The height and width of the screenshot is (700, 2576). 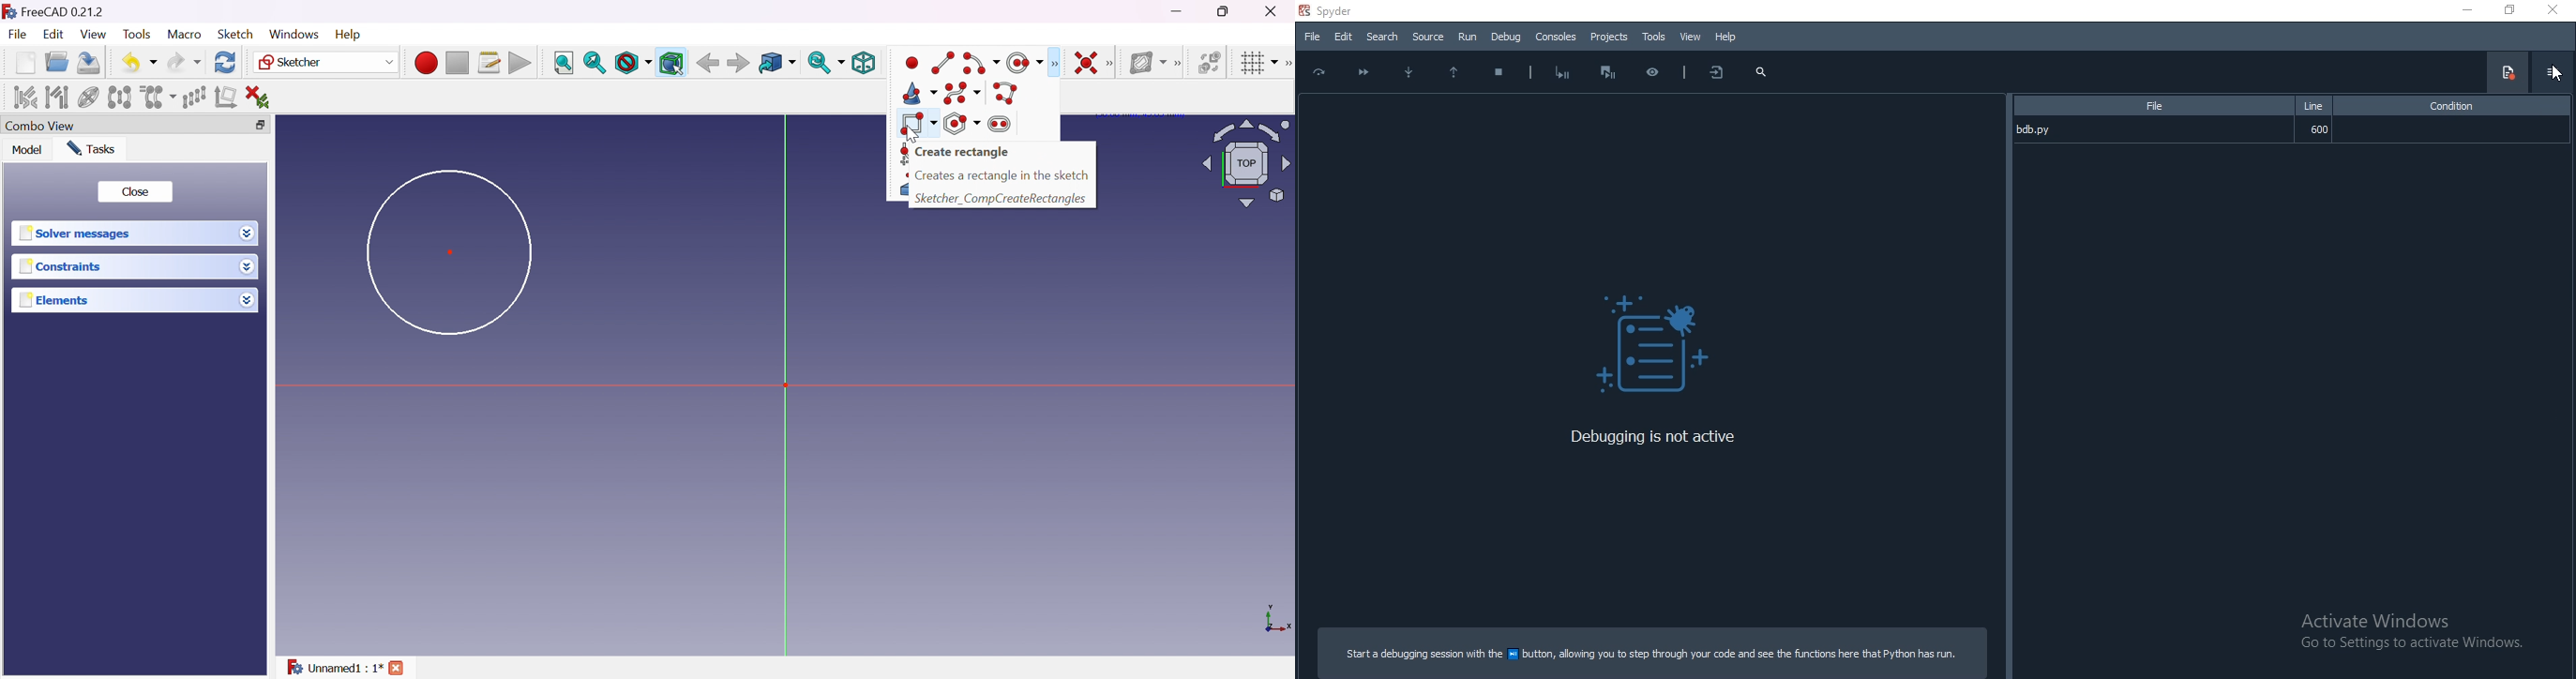 I want to click on Draw style, so click(x=633, y=63).